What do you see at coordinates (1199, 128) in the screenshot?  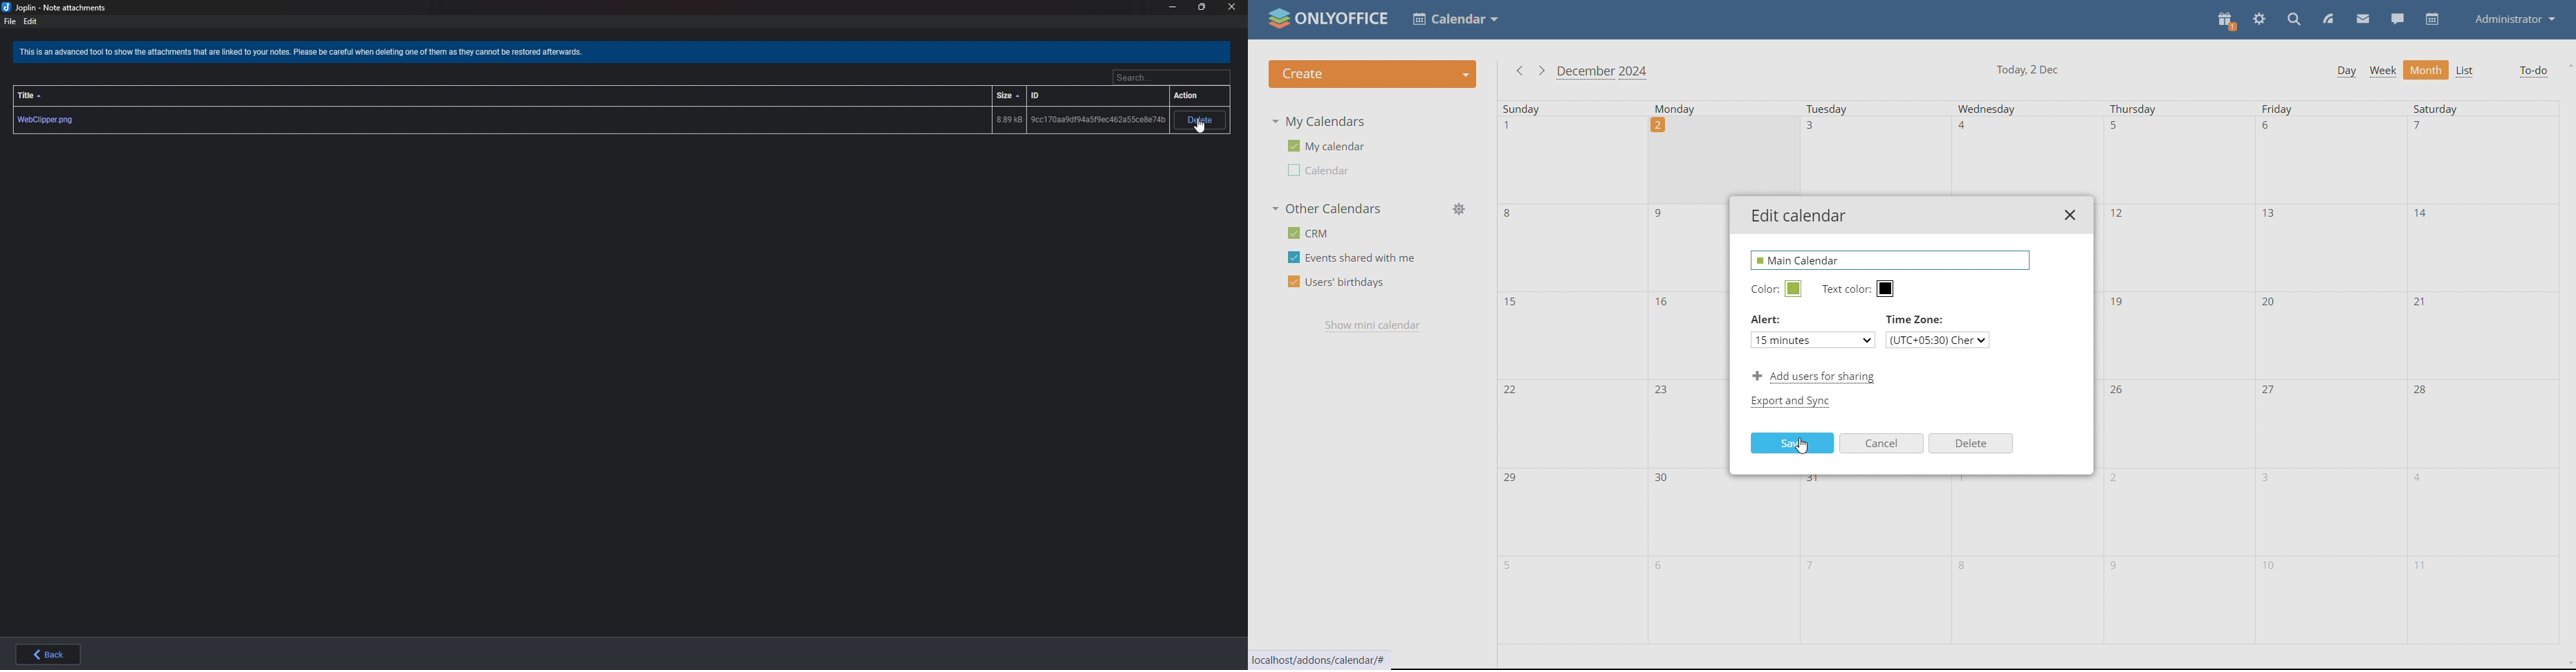 I see `cursor` at bounding box center [1199, 128].